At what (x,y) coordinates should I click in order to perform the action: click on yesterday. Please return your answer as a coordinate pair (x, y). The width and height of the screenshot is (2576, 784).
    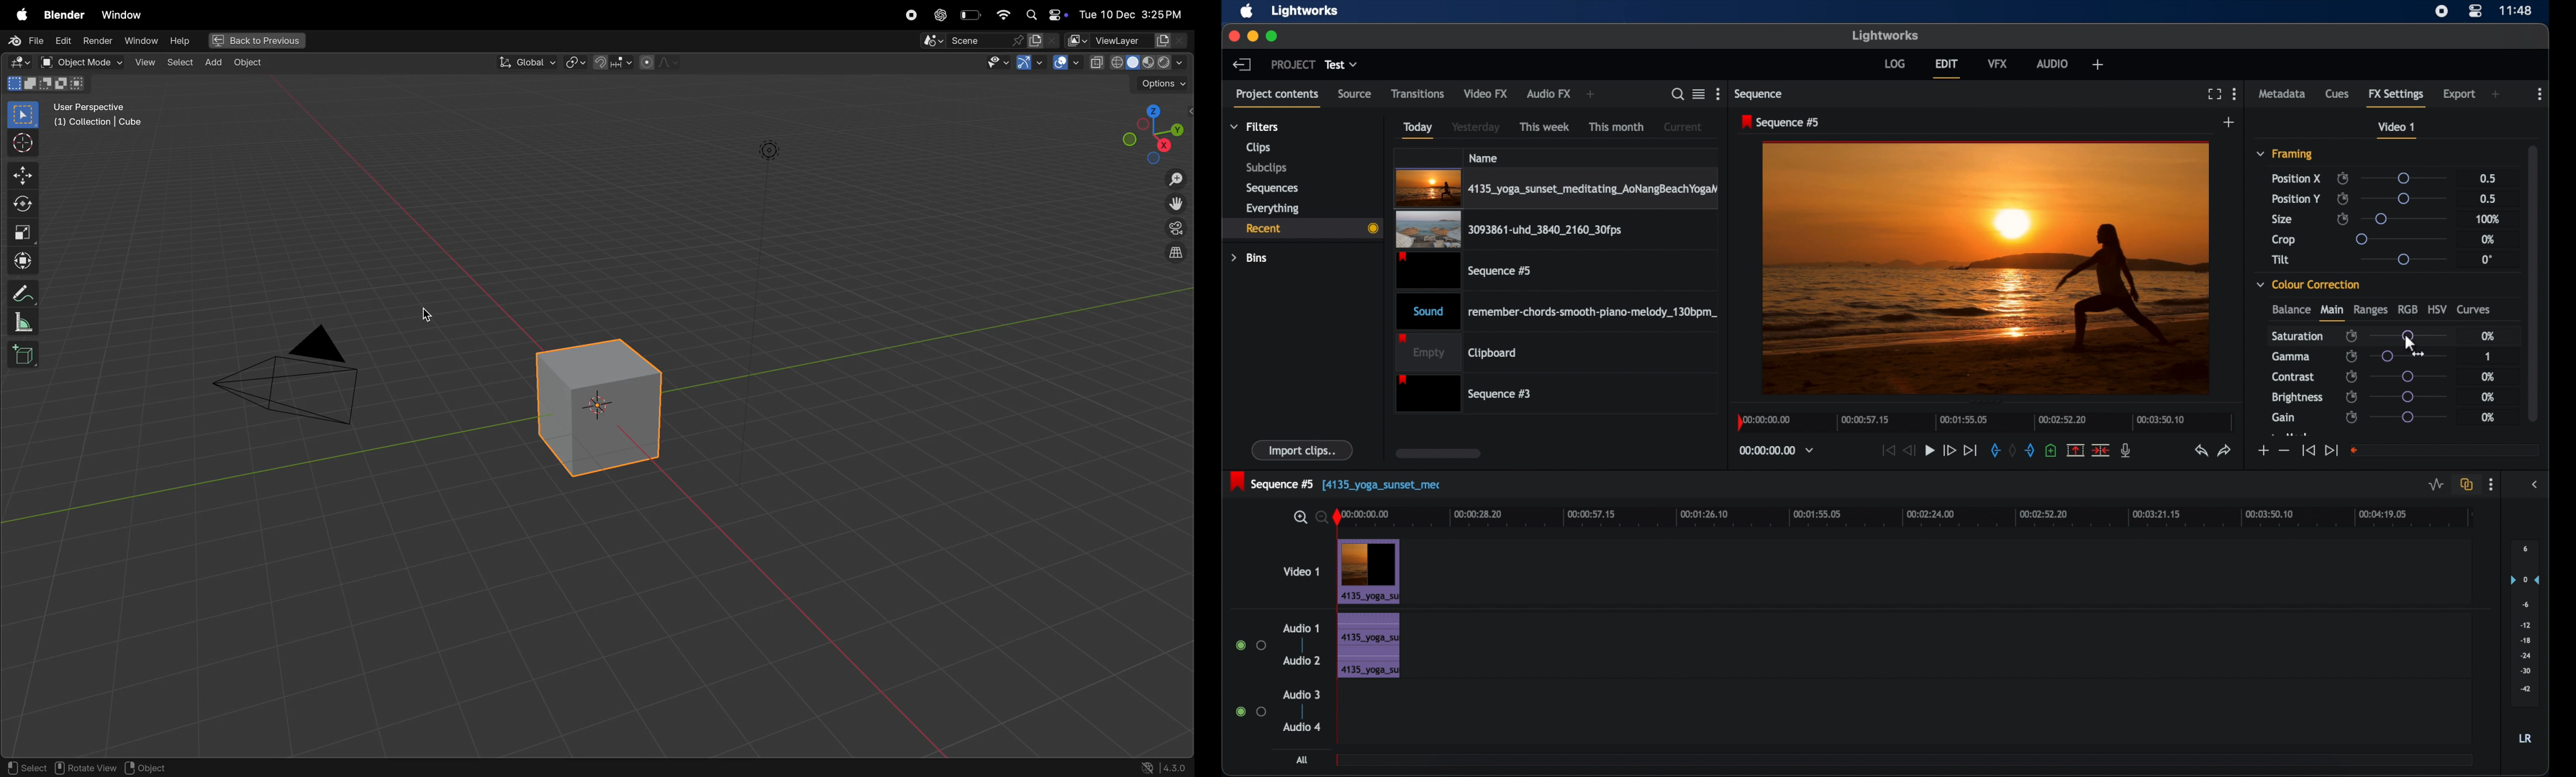
    Looking at the image, I should click on (1476, 127).